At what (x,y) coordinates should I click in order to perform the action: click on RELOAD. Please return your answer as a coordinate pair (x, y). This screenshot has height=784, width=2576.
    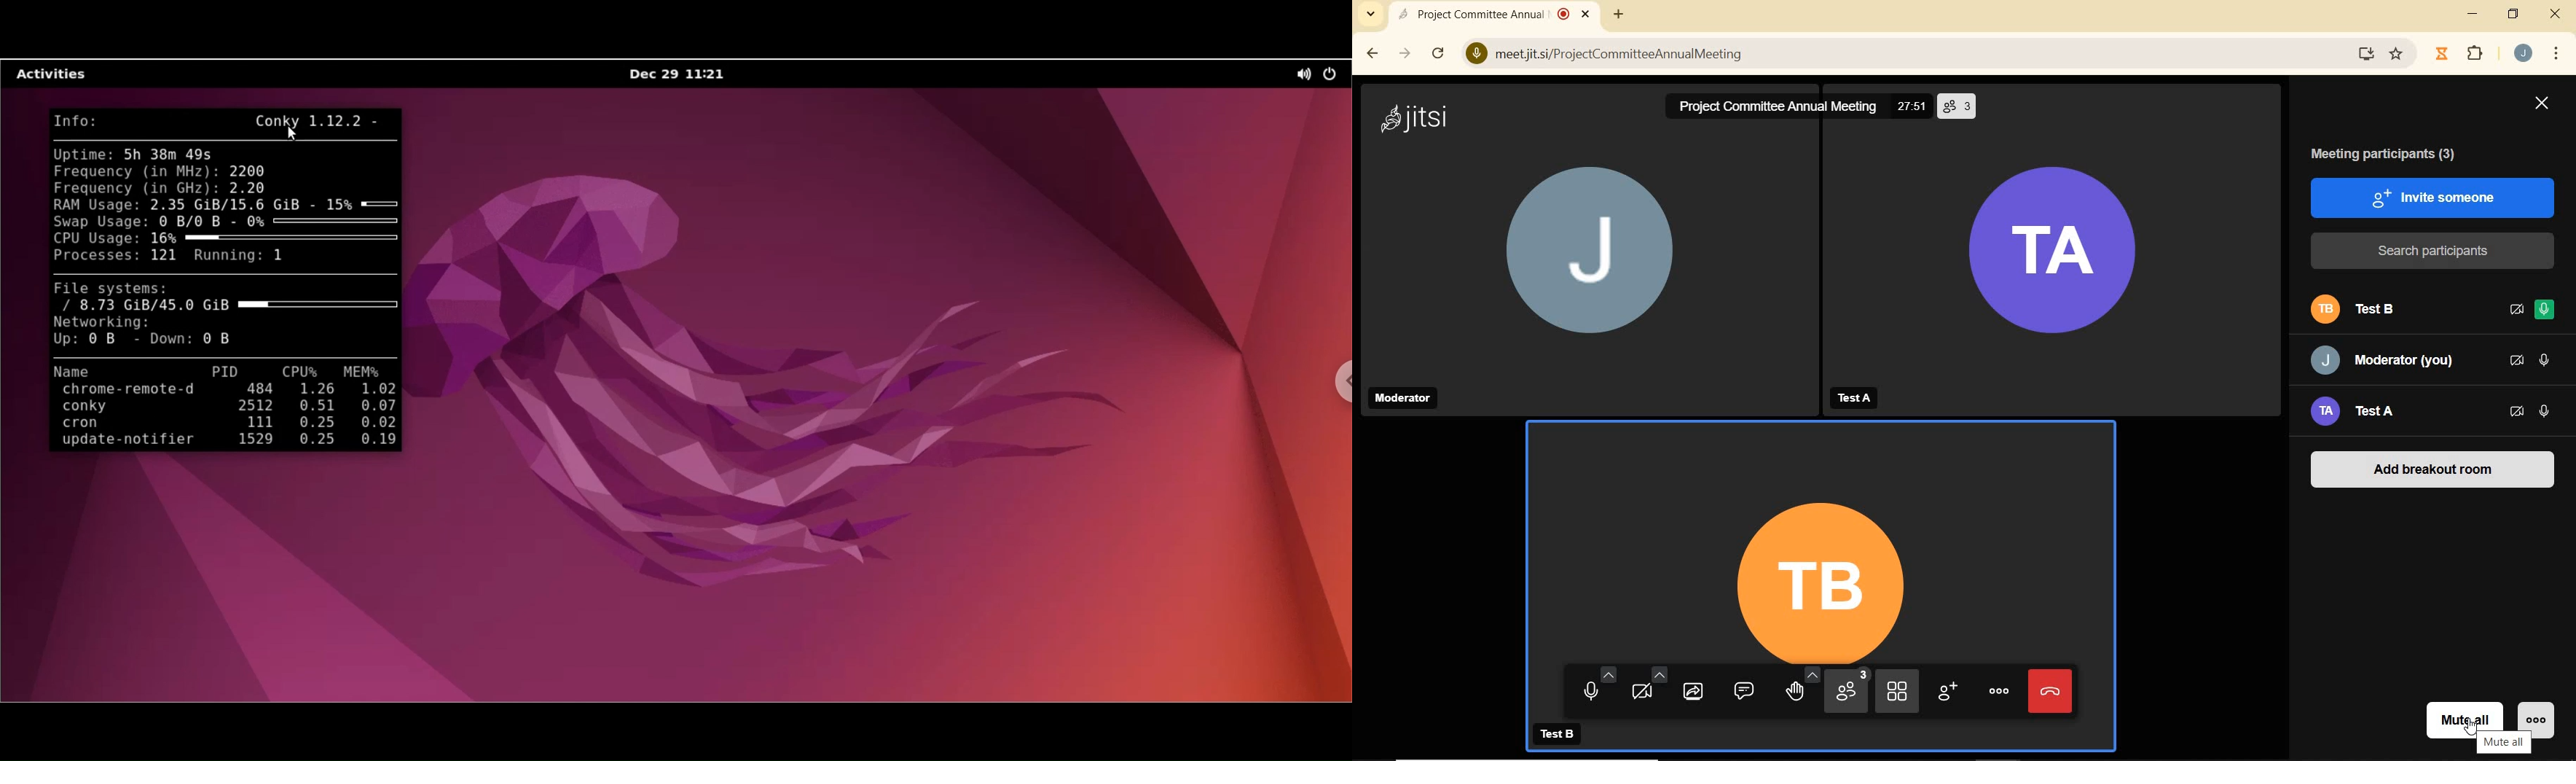
    Looking at the image, I should click on (1437, 54).